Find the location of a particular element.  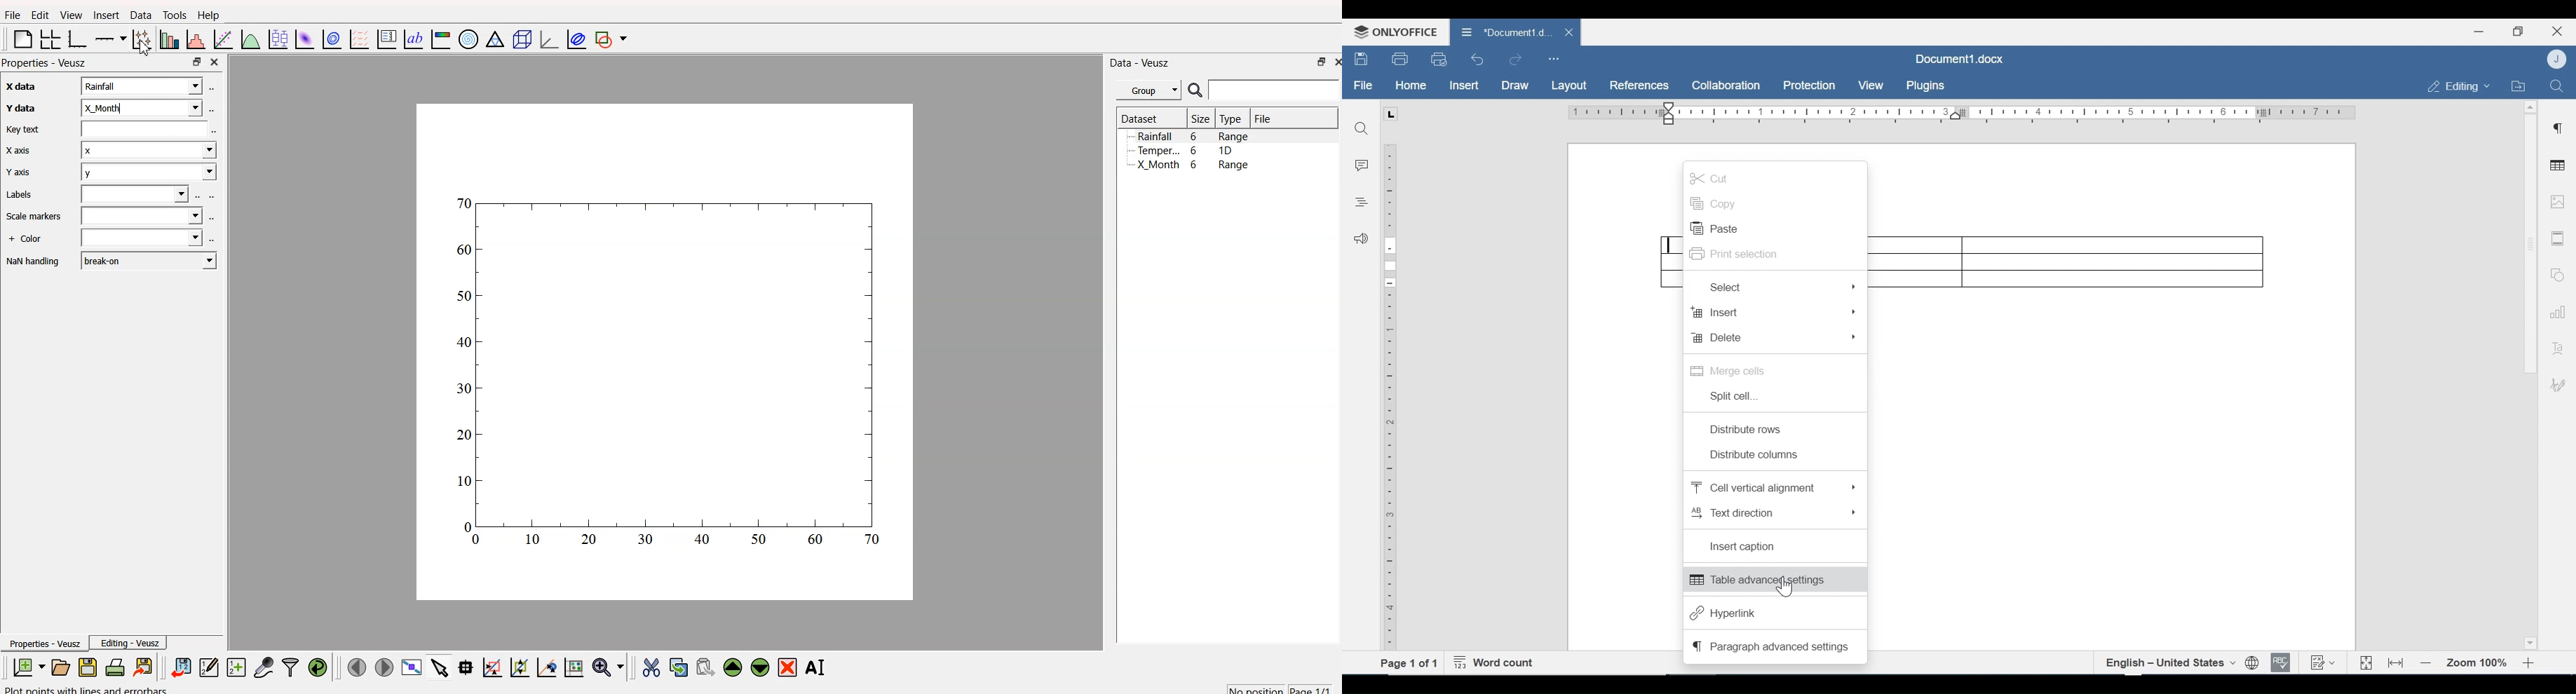

Scroll bar is located at coordinates (2529, 244).